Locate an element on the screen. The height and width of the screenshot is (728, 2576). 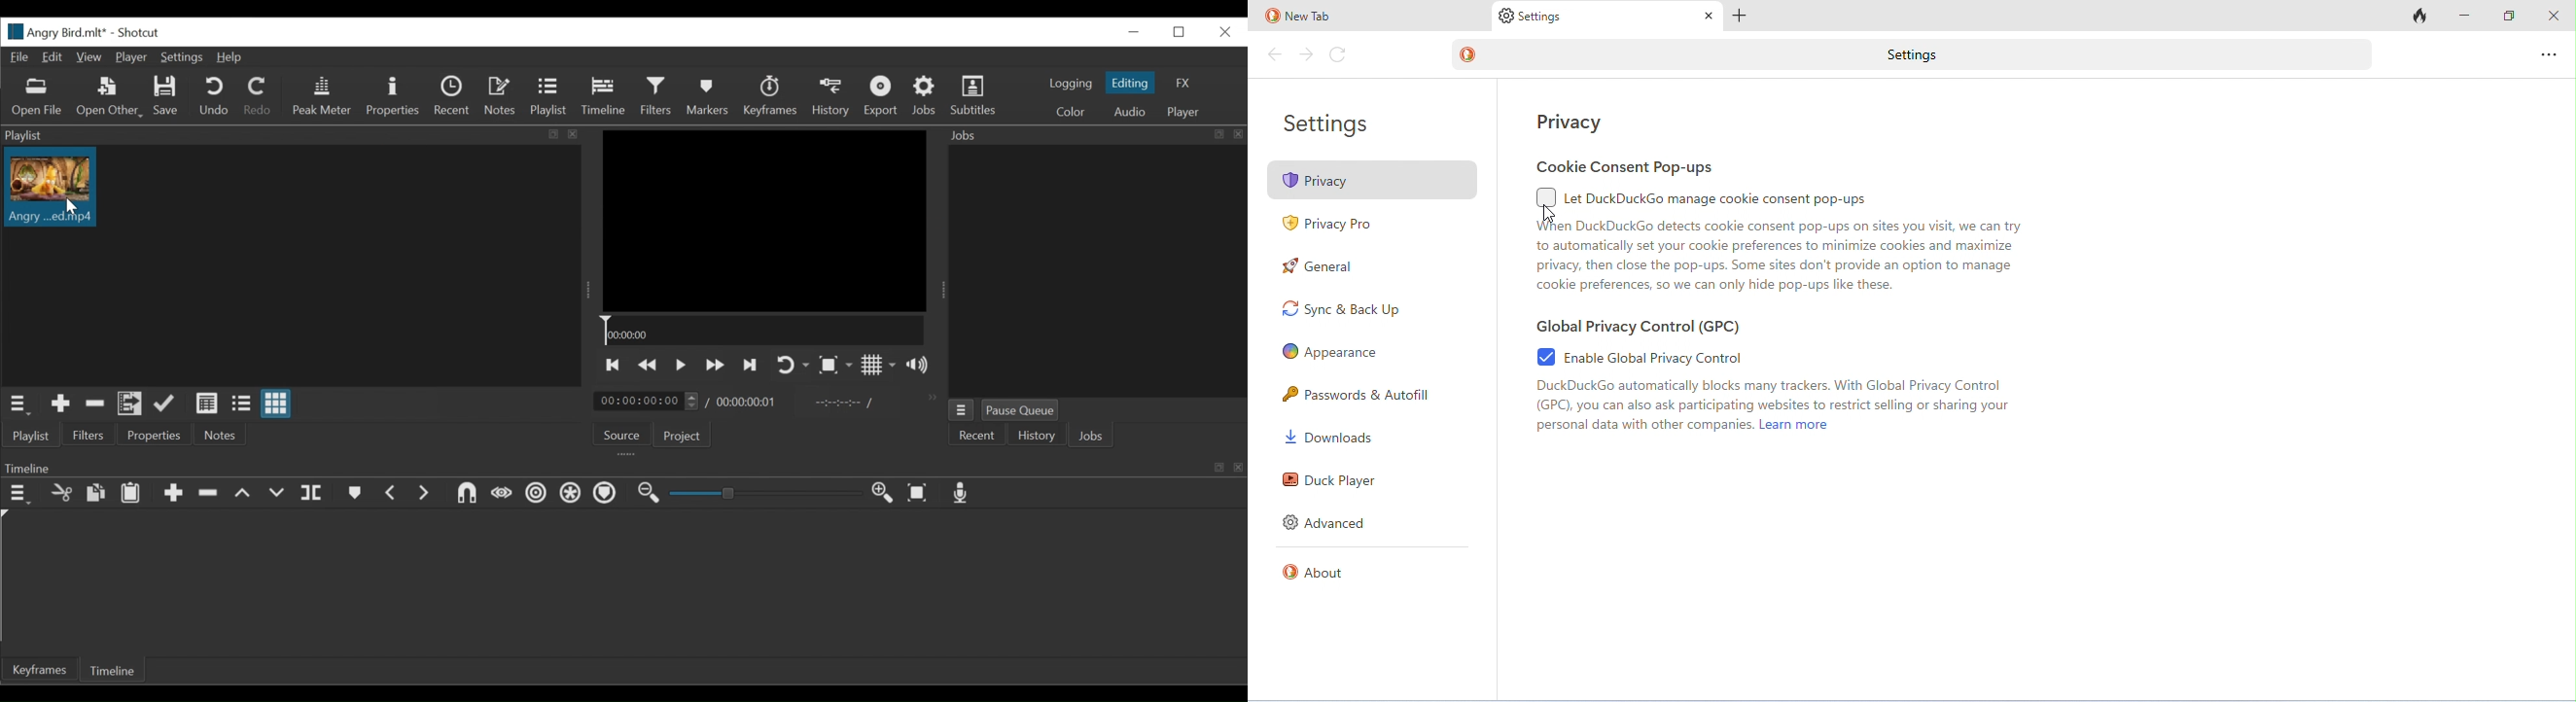
Playlist is located at coordinates (548, 95).